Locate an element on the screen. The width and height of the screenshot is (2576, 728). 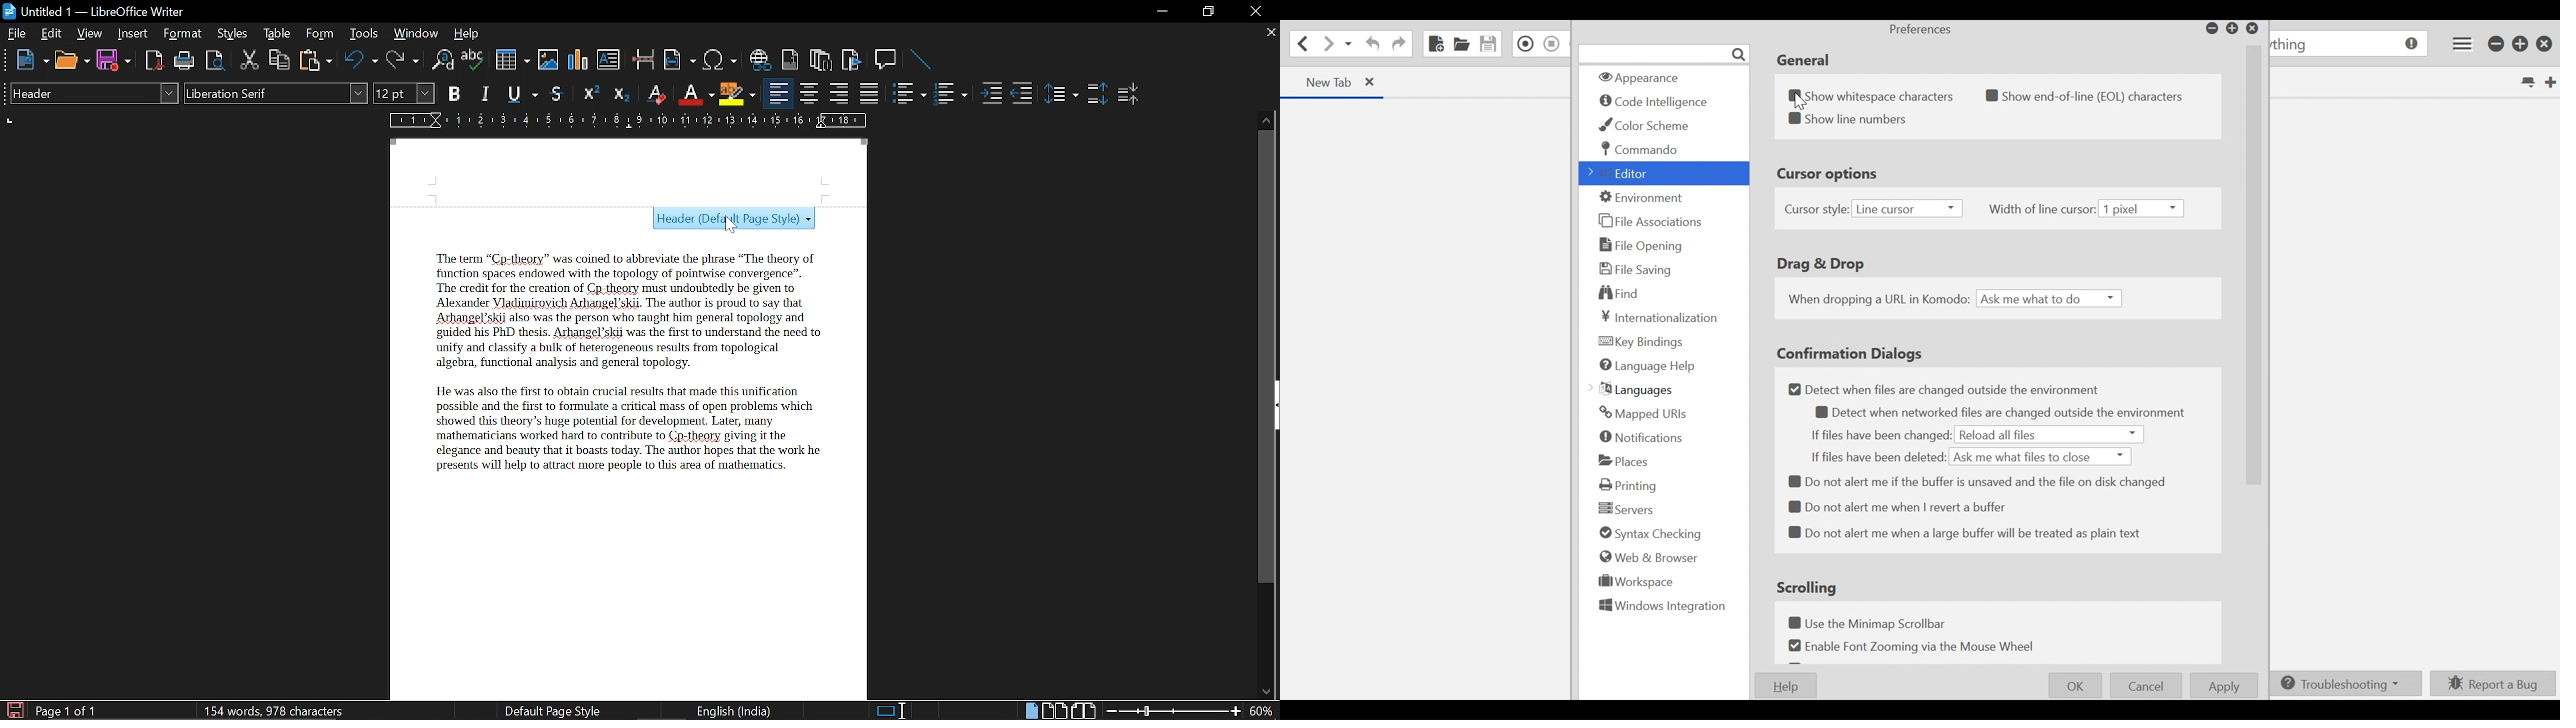
Mapped URLs is located at coordinates (1643, 413).